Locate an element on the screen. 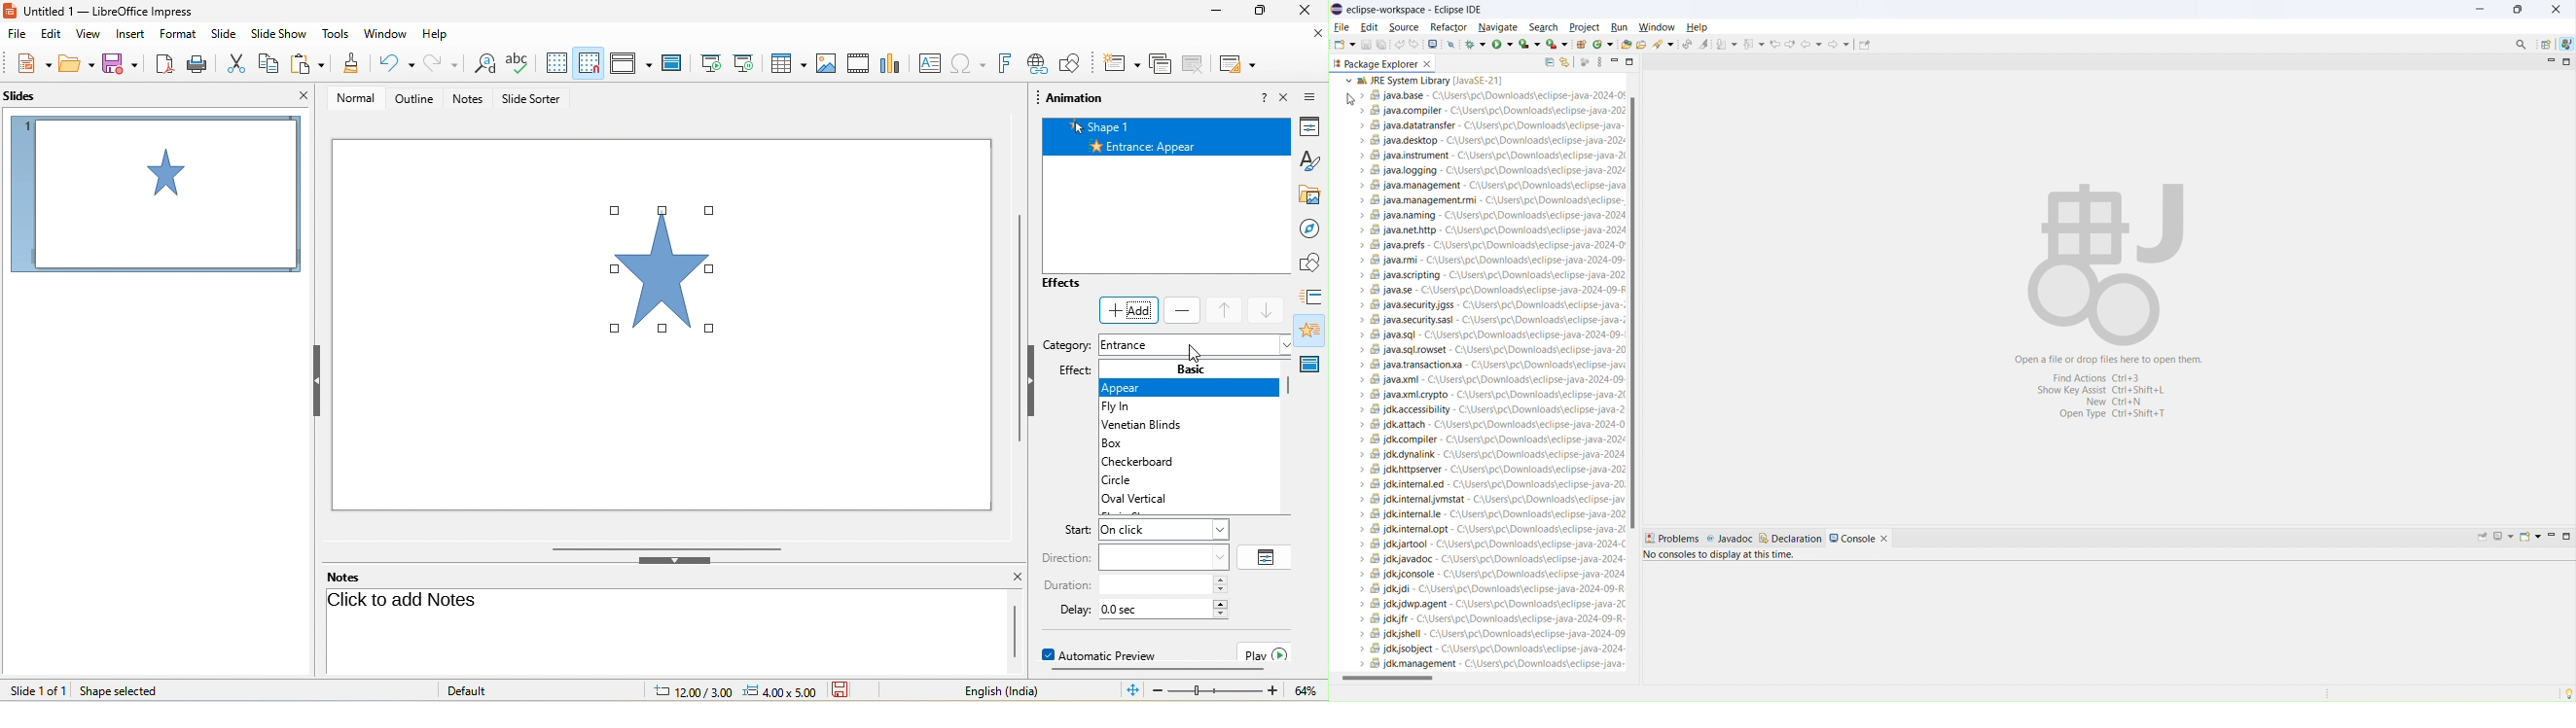  category is located at coordinates (1067, 347).